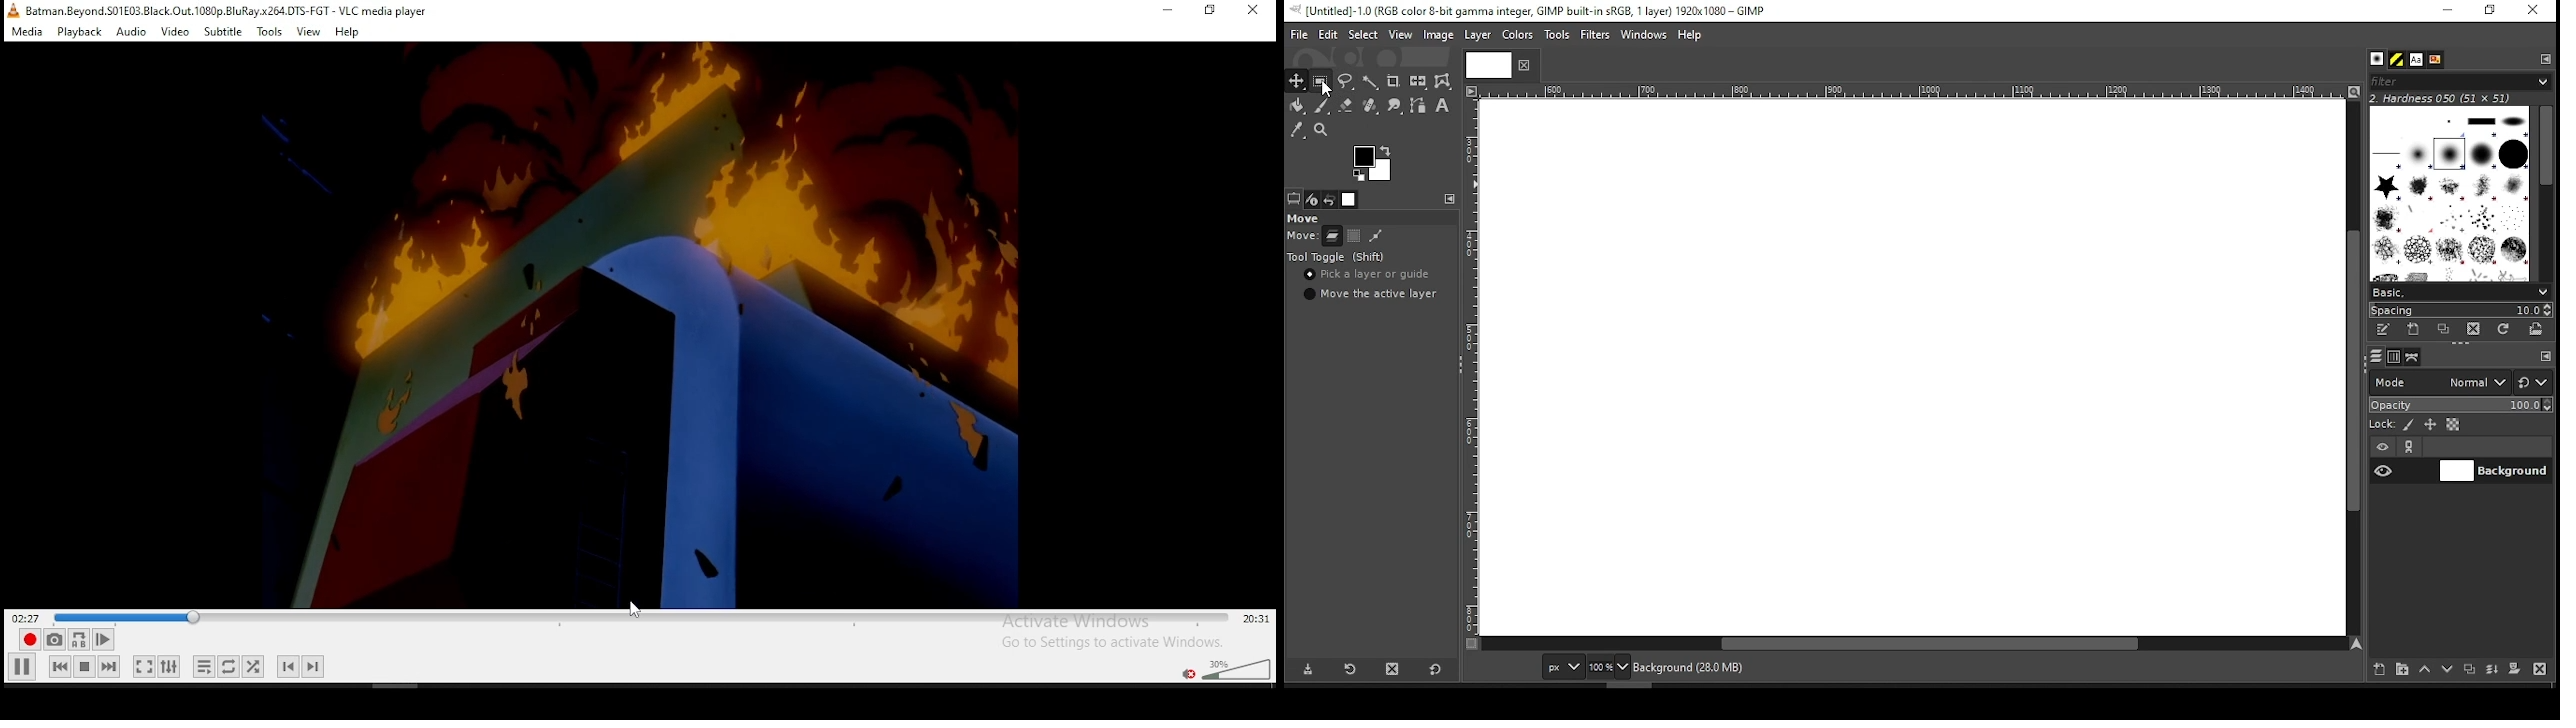 This screenshot has width=2576, height=728. I want to click on subtitle, so click(223, 30).